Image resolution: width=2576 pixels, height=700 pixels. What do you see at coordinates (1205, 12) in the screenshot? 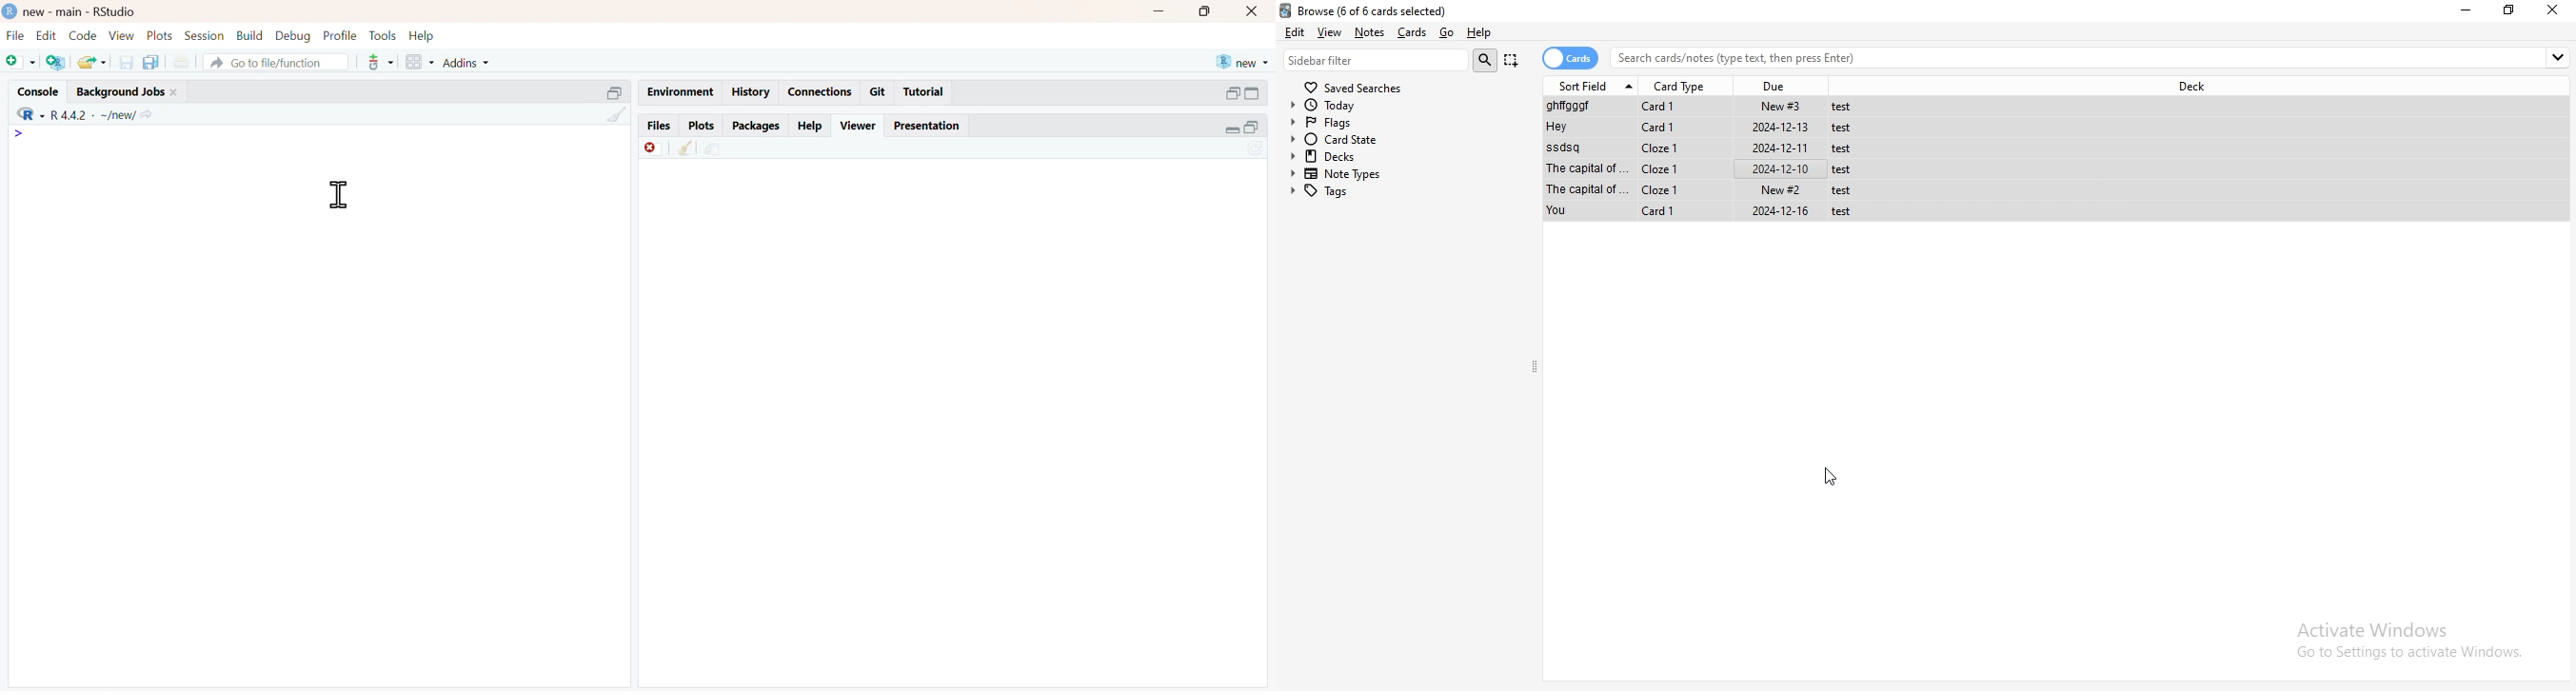
I see `maximize` at bounding box center [1205, 12].